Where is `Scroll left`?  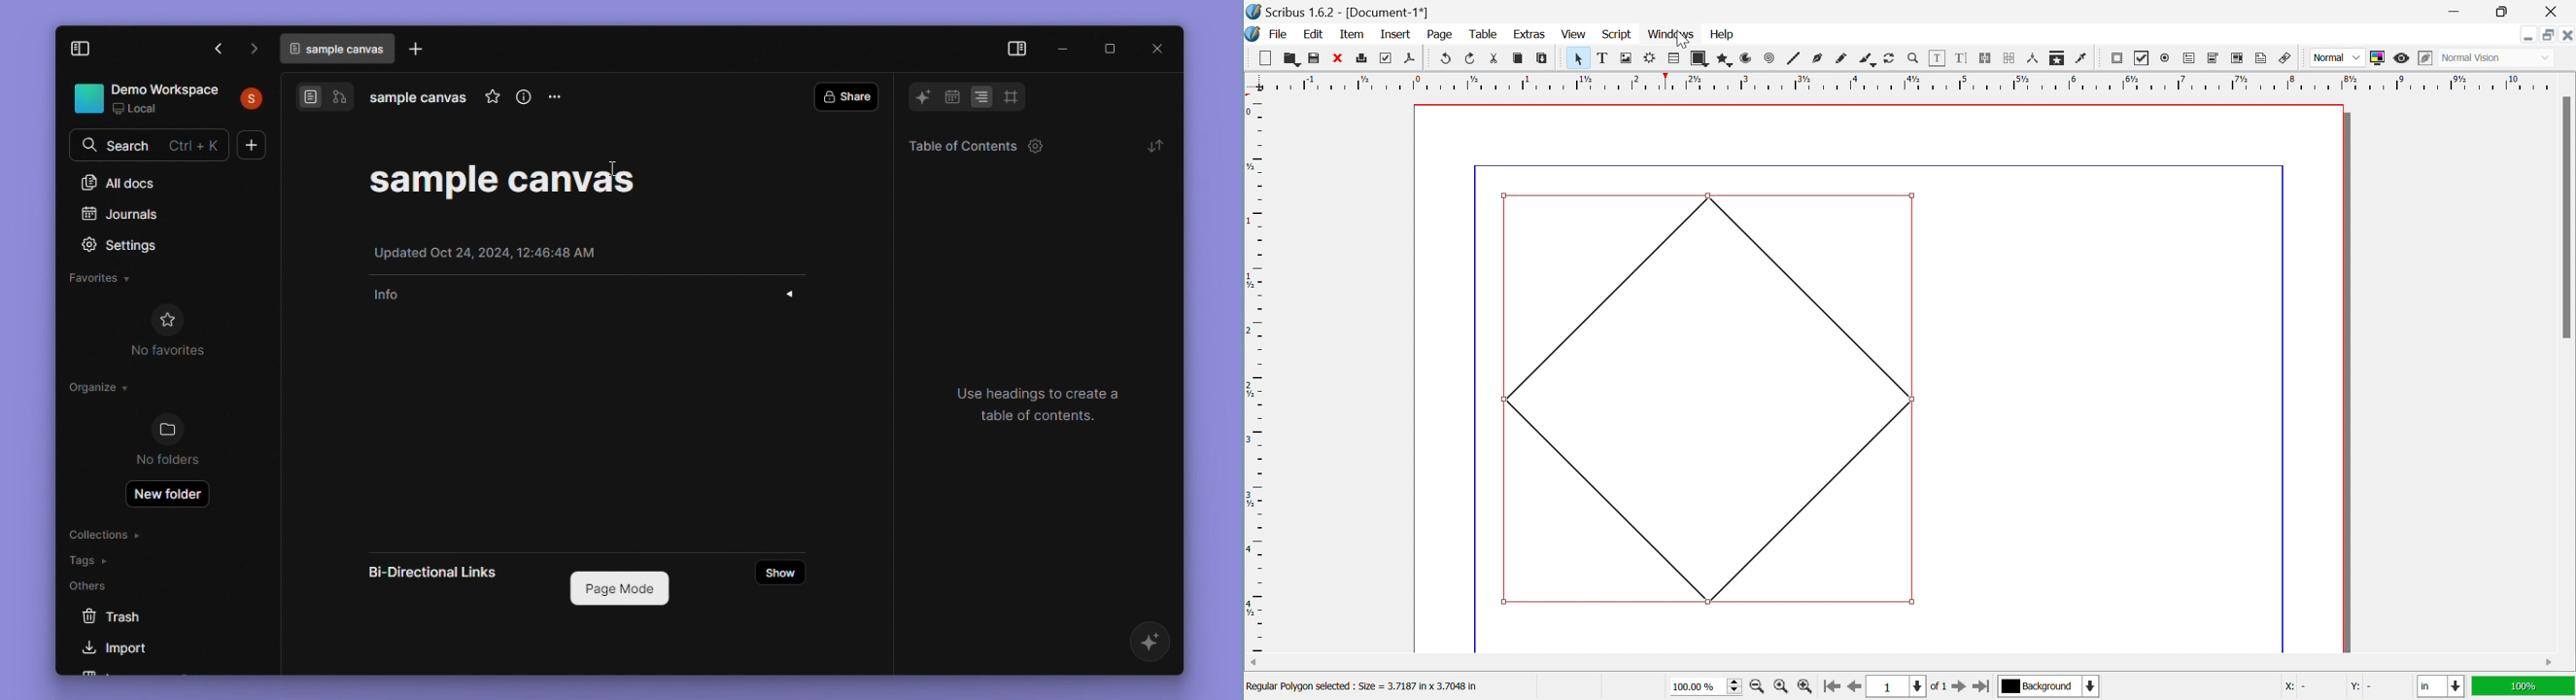
Scroll left is located at coordinates (1255, 663).